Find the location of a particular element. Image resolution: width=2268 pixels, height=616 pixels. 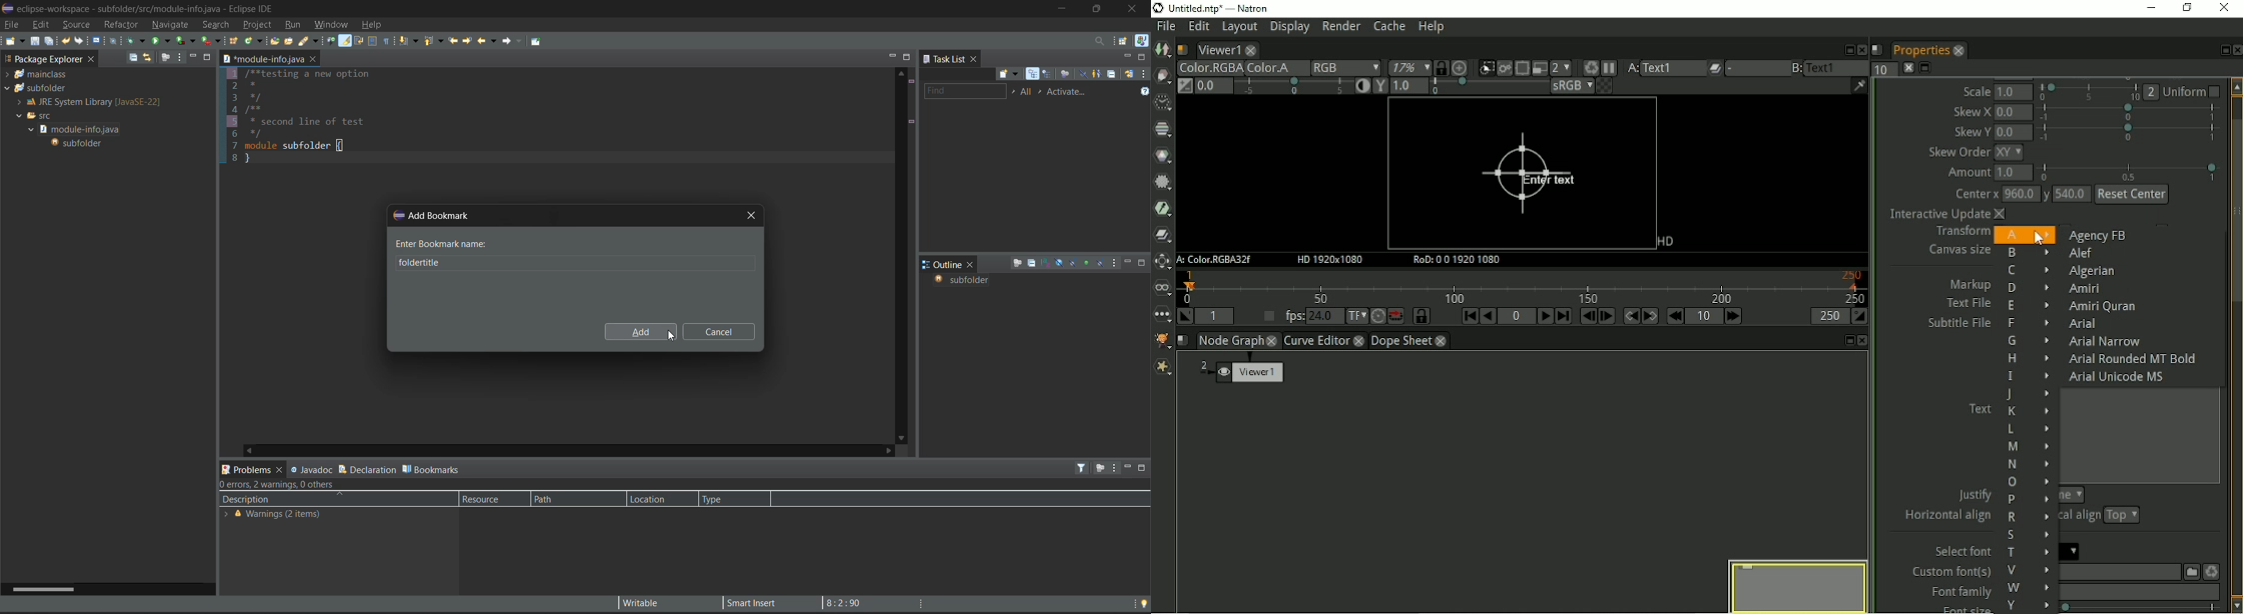

synchronize changed is located at coordinates (1128, 73).